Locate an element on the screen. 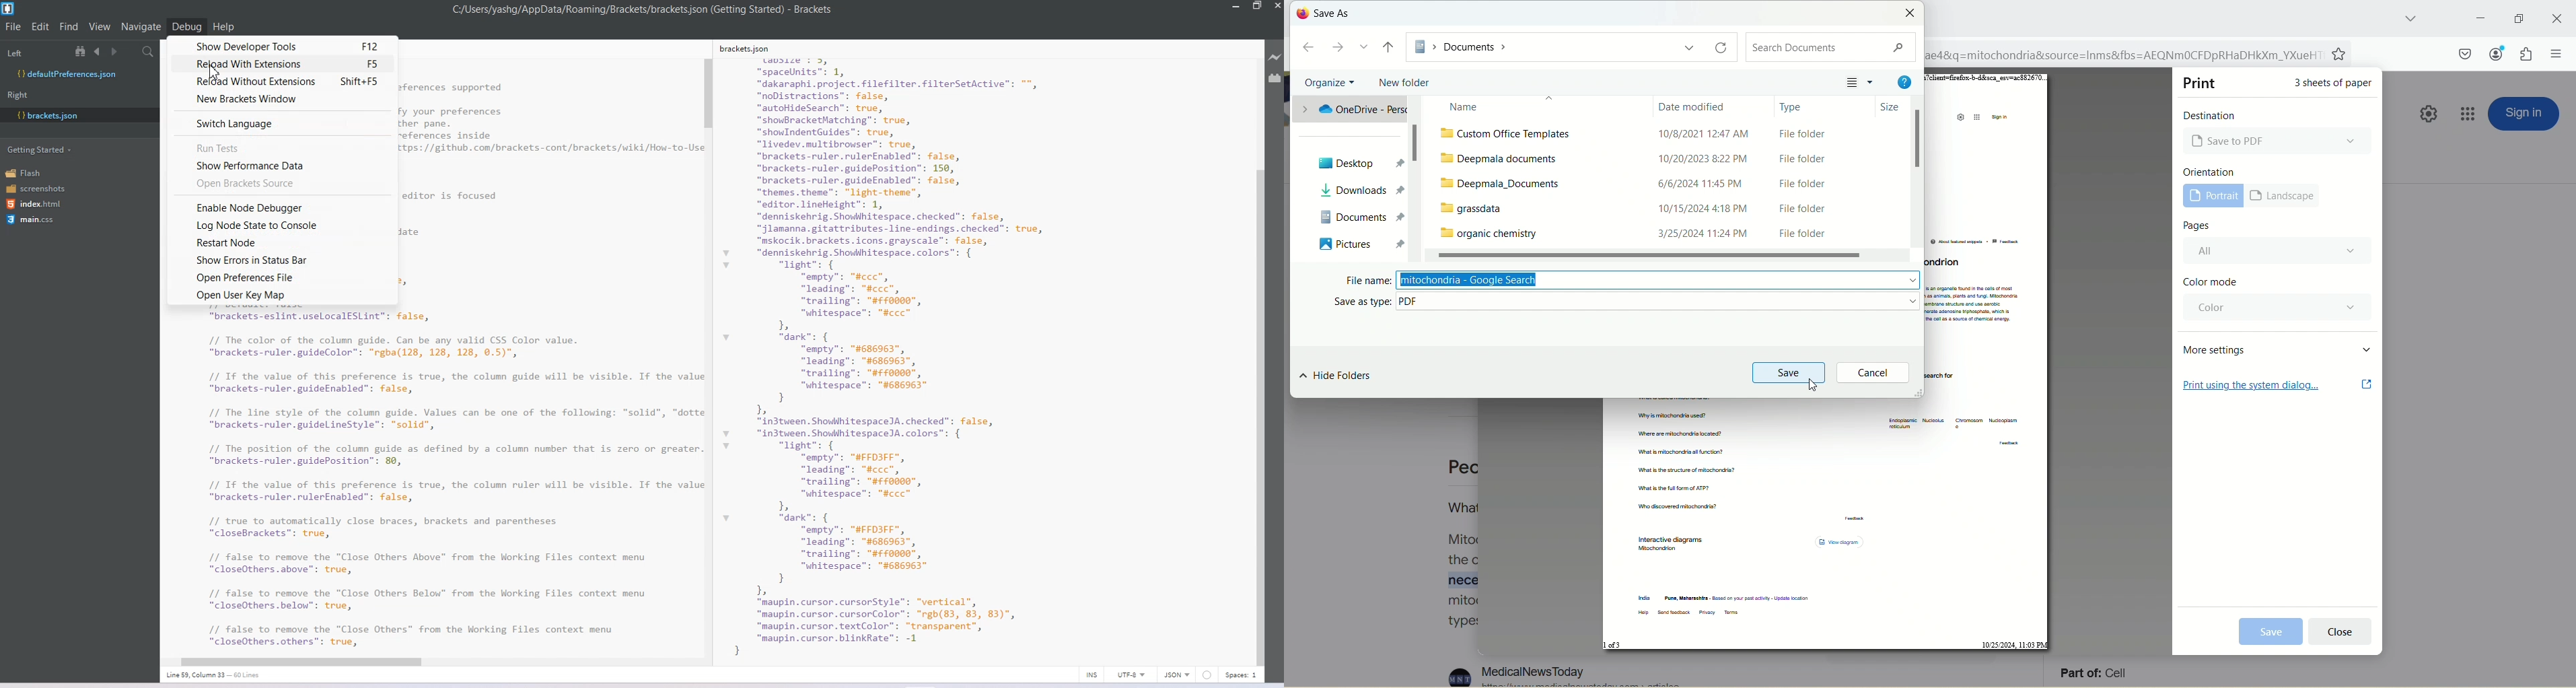 The image size is (2576, 700). Getting Started is located at coordinates (41, 149).